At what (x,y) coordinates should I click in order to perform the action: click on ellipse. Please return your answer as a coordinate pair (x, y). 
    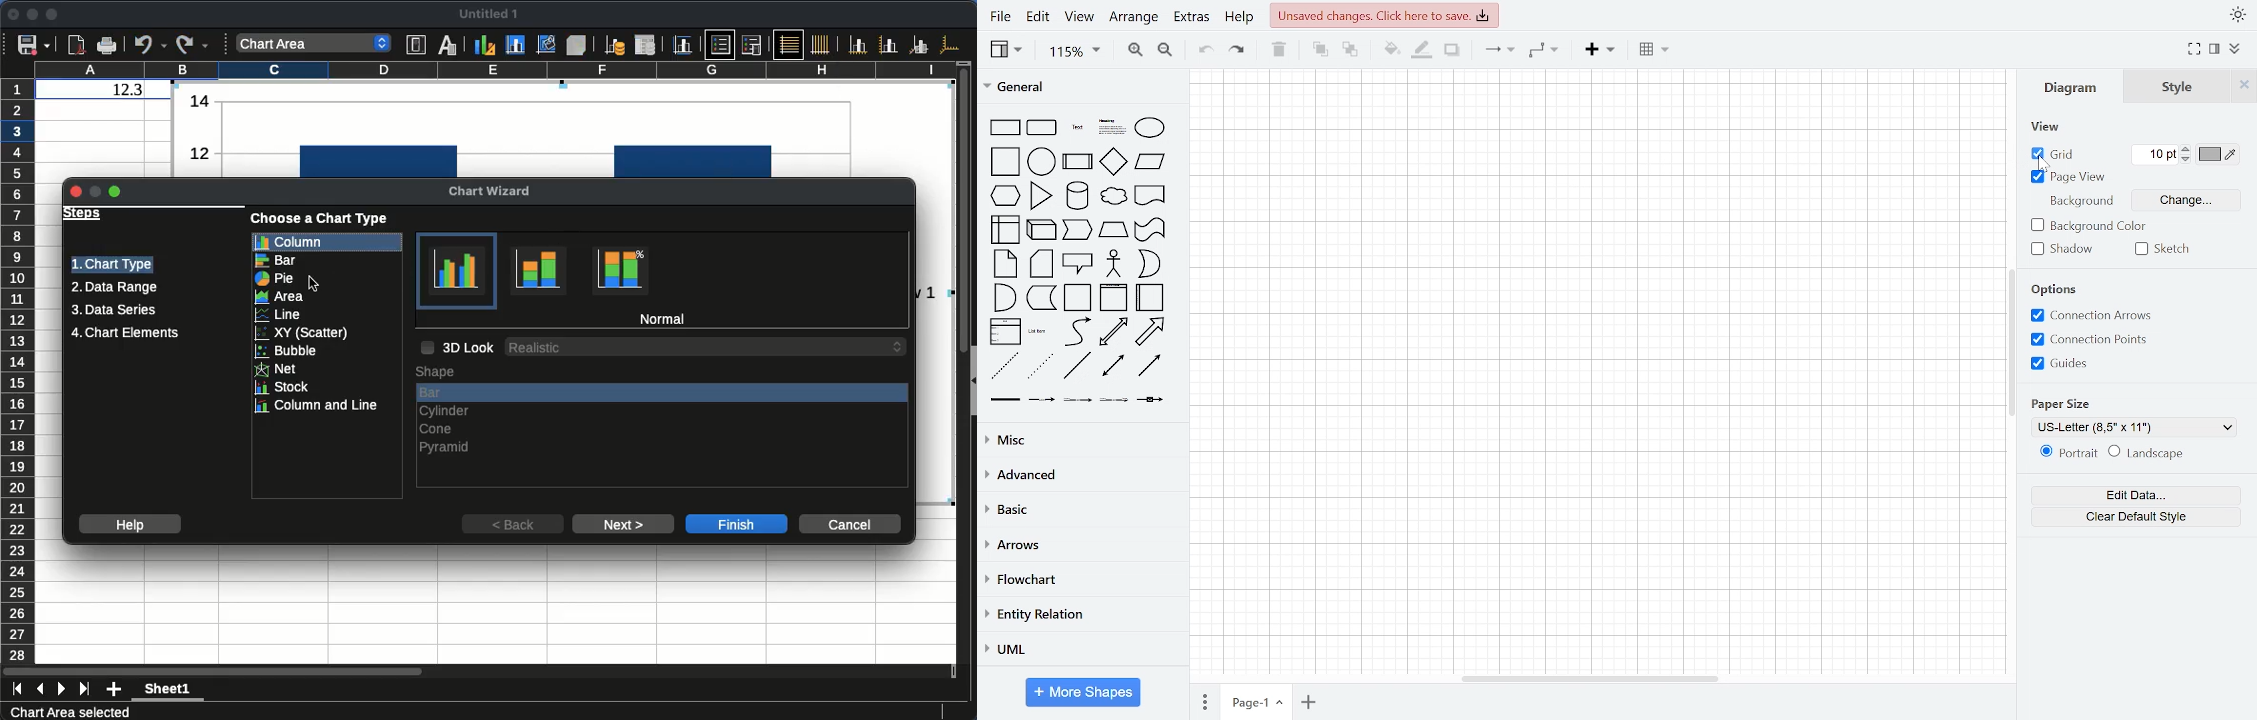
    Looking at the image, I should click on (1151, 128).